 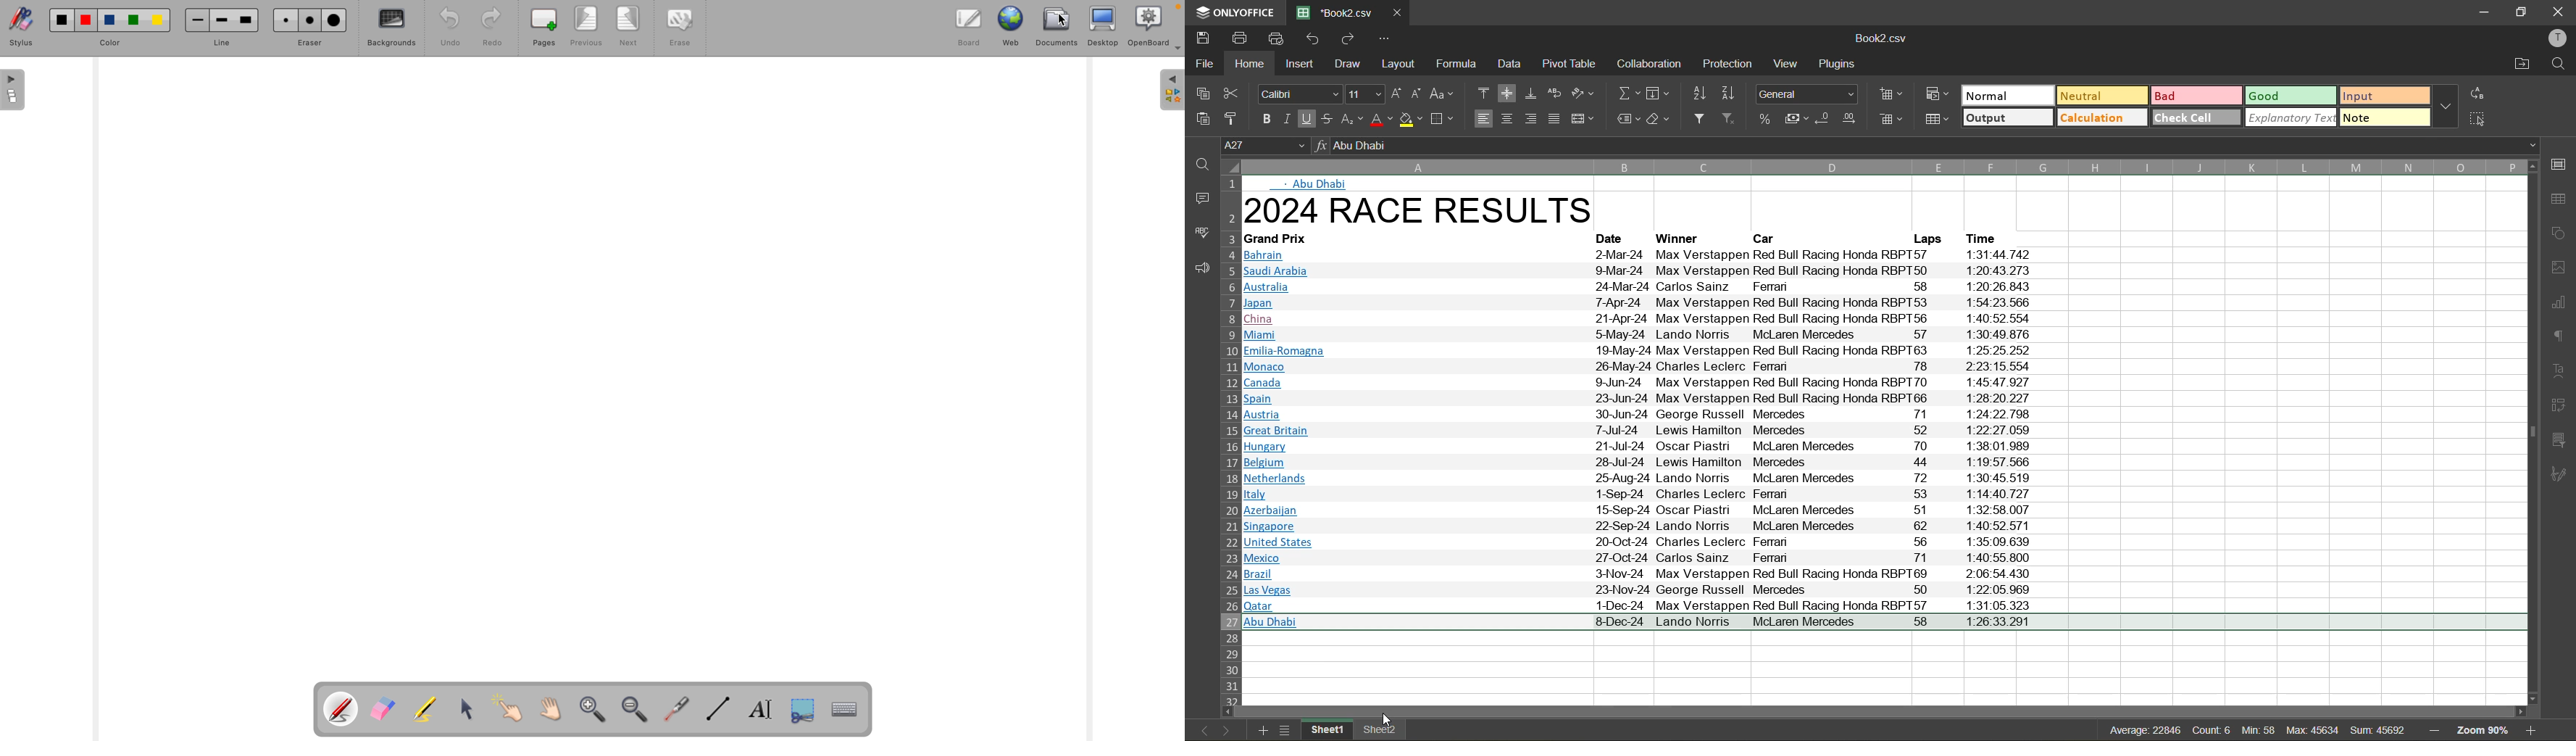 I want to click on openboard, so click(x=1149, y=24).